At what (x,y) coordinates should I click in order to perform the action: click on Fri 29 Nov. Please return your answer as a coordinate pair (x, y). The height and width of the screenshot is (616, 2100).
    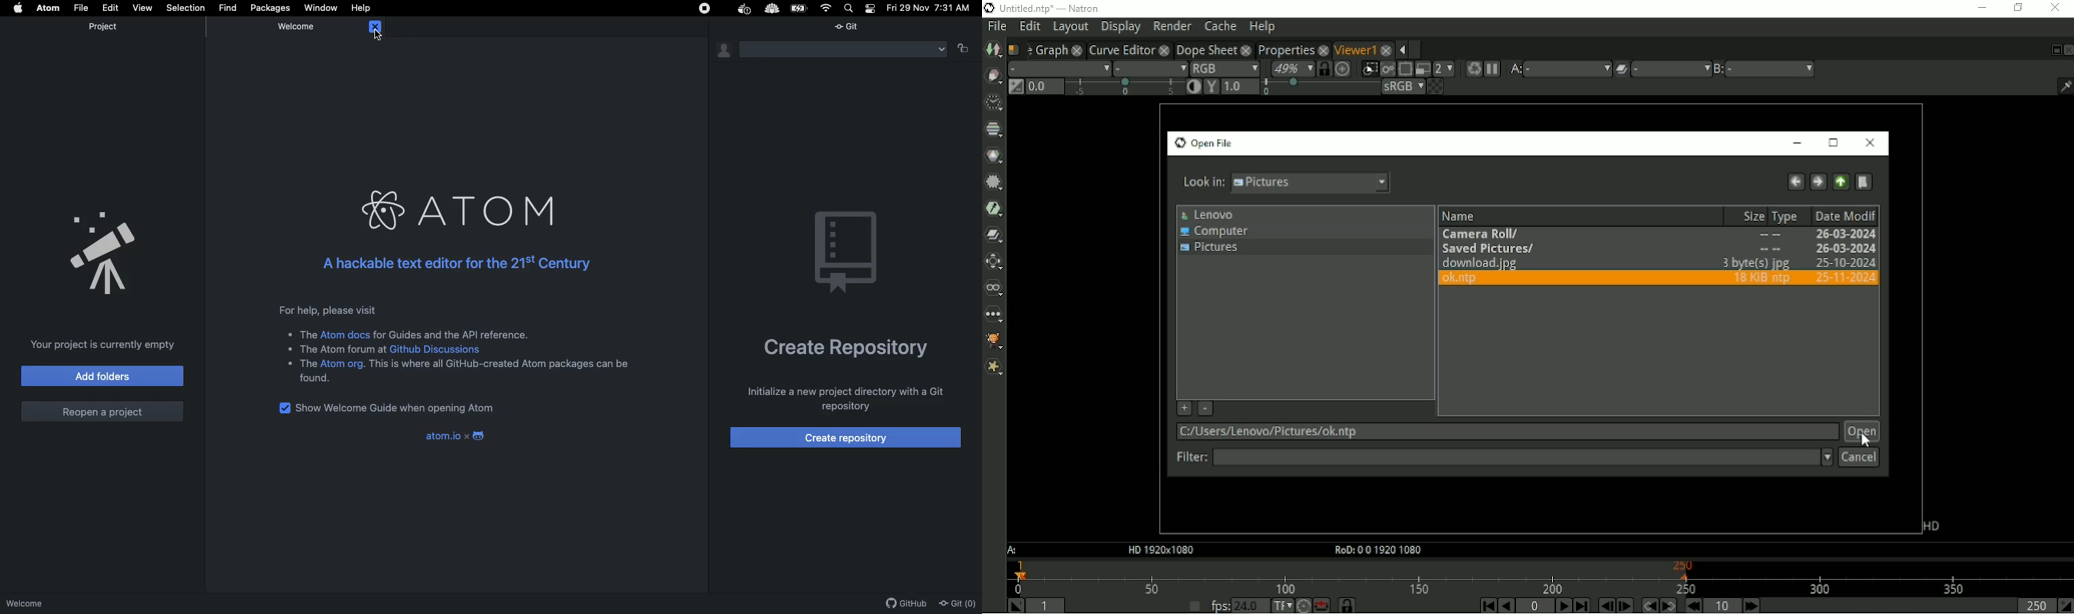
    Looking at the image, I should click on (907, 9).